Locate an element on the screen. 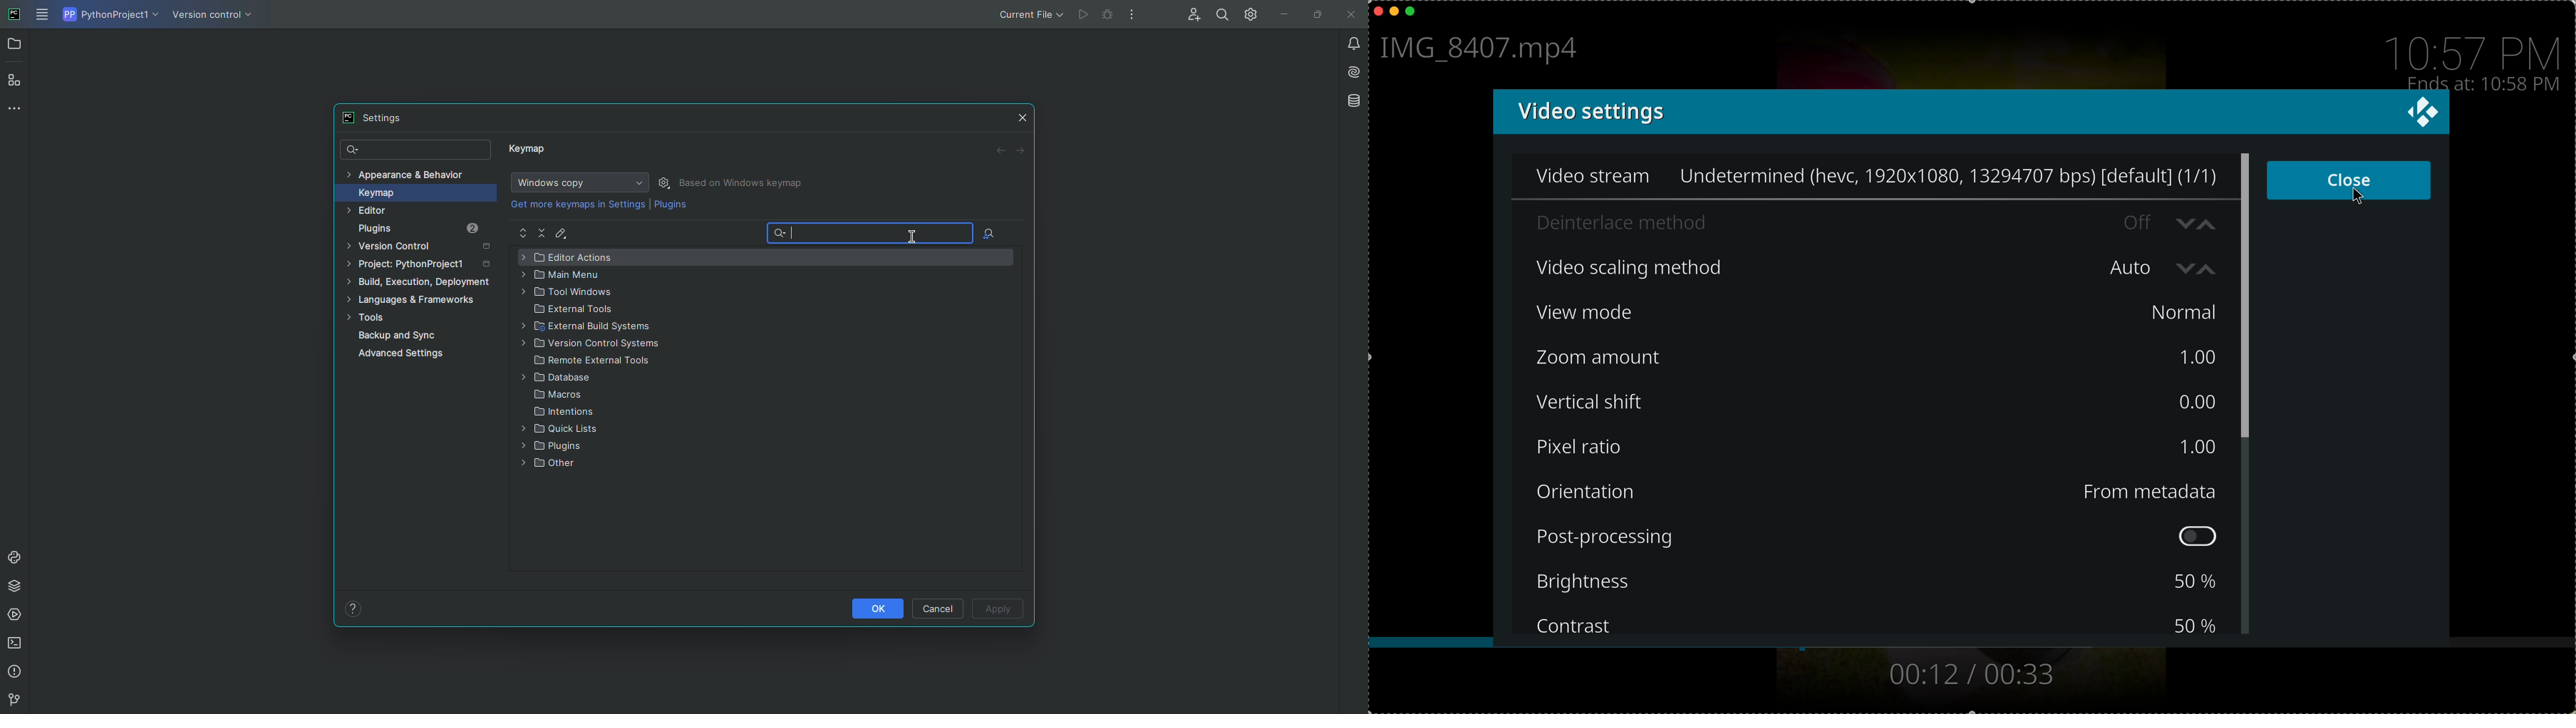 The width and height of the screenshot is (2576, 728). pixel ratio 1.00 is located at coordinates (1876, 448).